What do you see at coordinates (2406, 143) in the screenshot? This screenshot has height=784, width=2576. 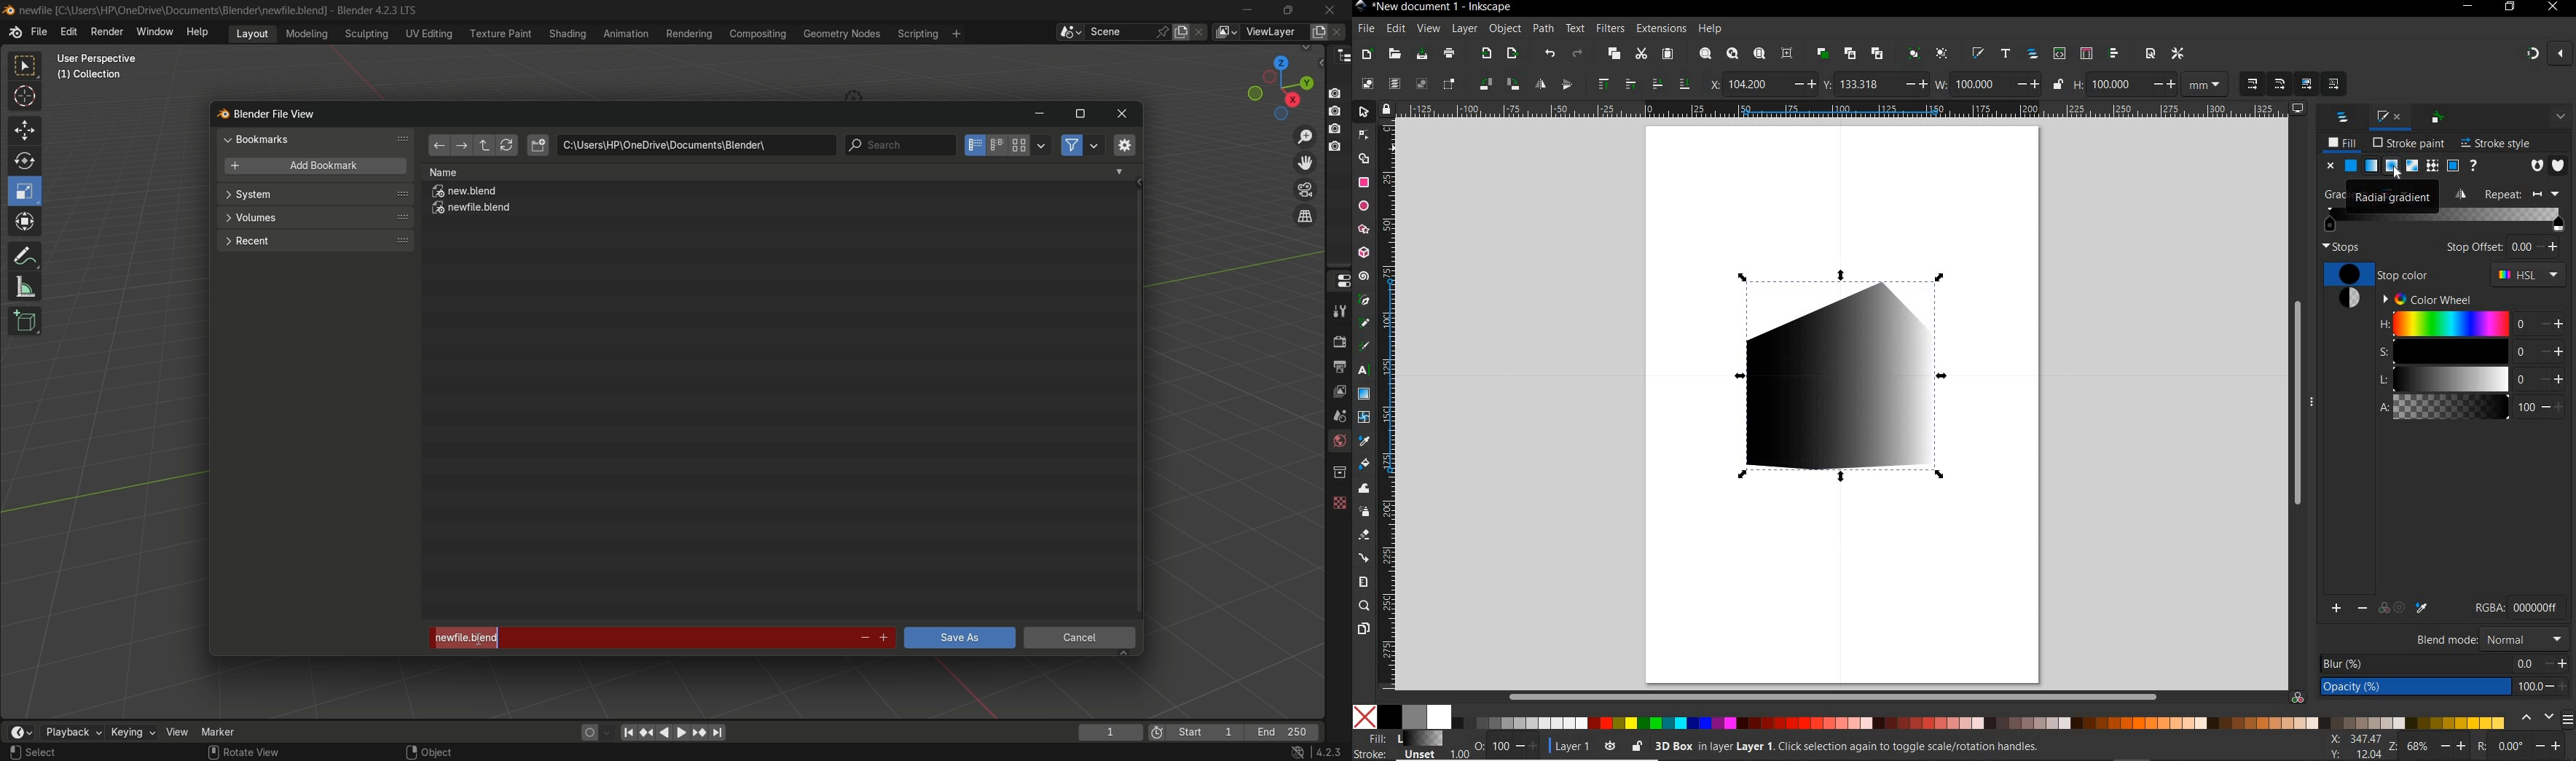 I see `STROKE PAINT` at bounding box center [2406, 143].